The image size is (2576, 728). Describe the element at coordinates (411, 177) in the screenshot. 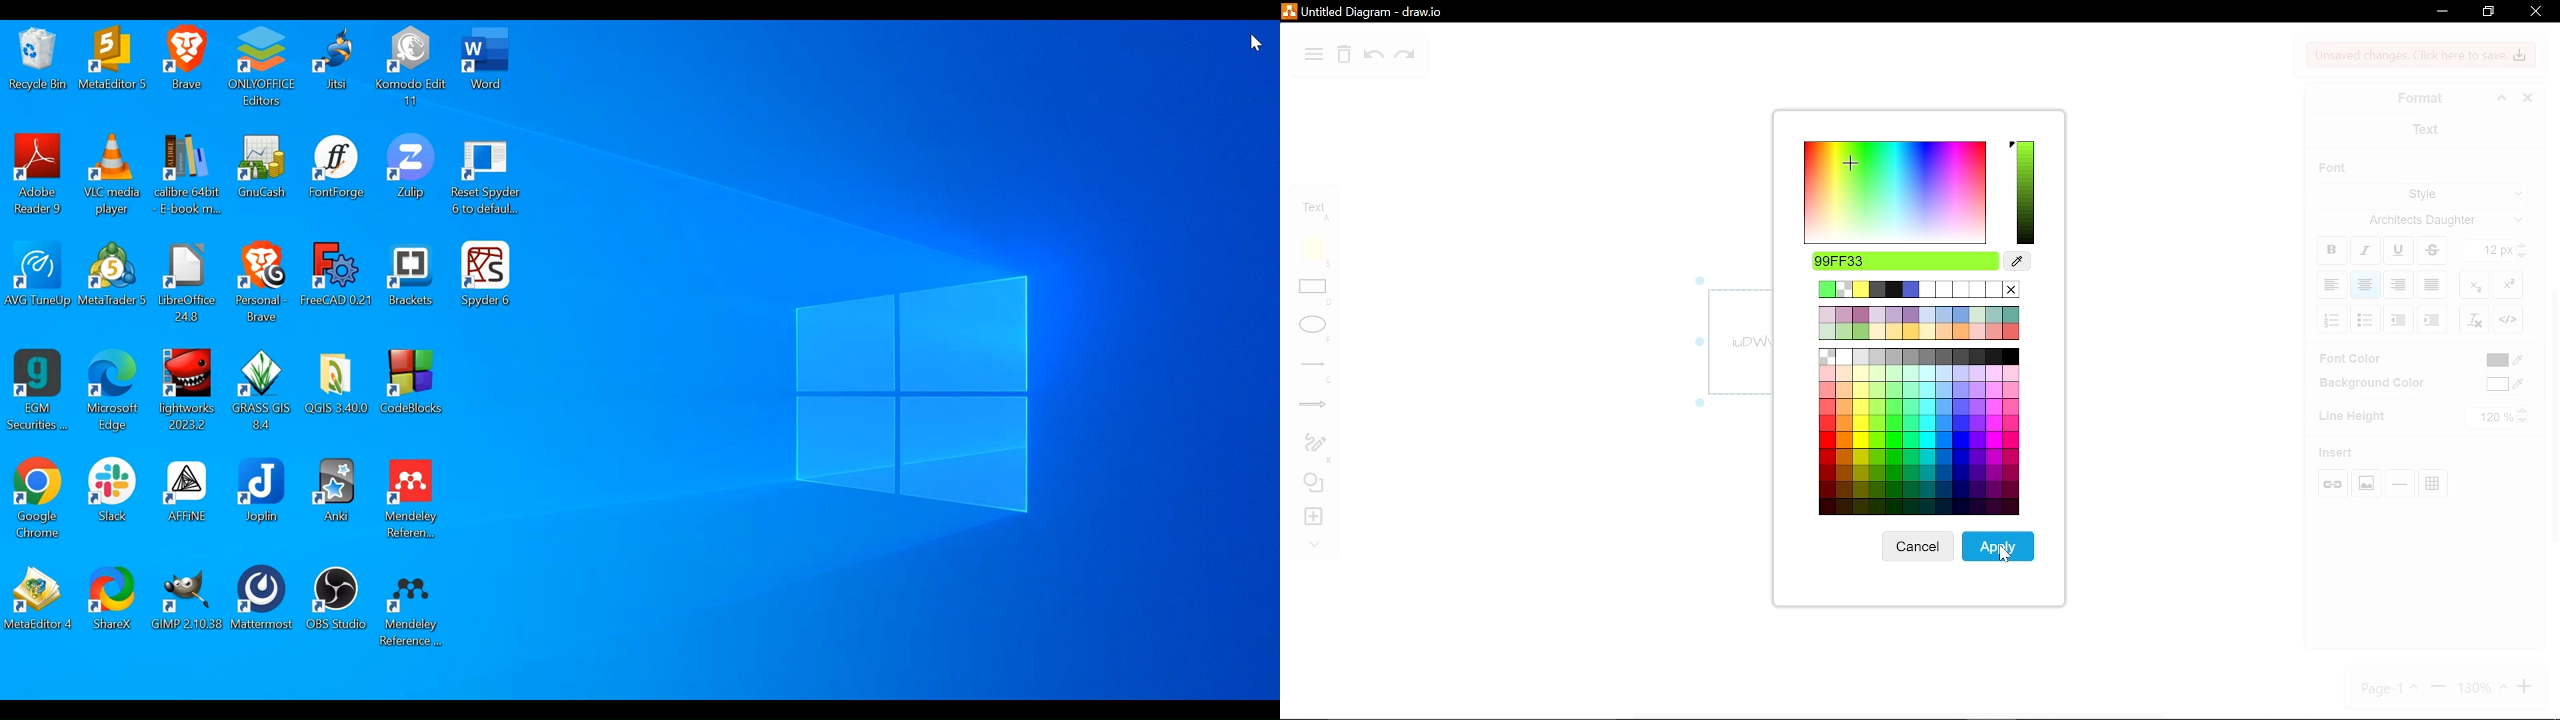

I see `Zulip ` at that location.